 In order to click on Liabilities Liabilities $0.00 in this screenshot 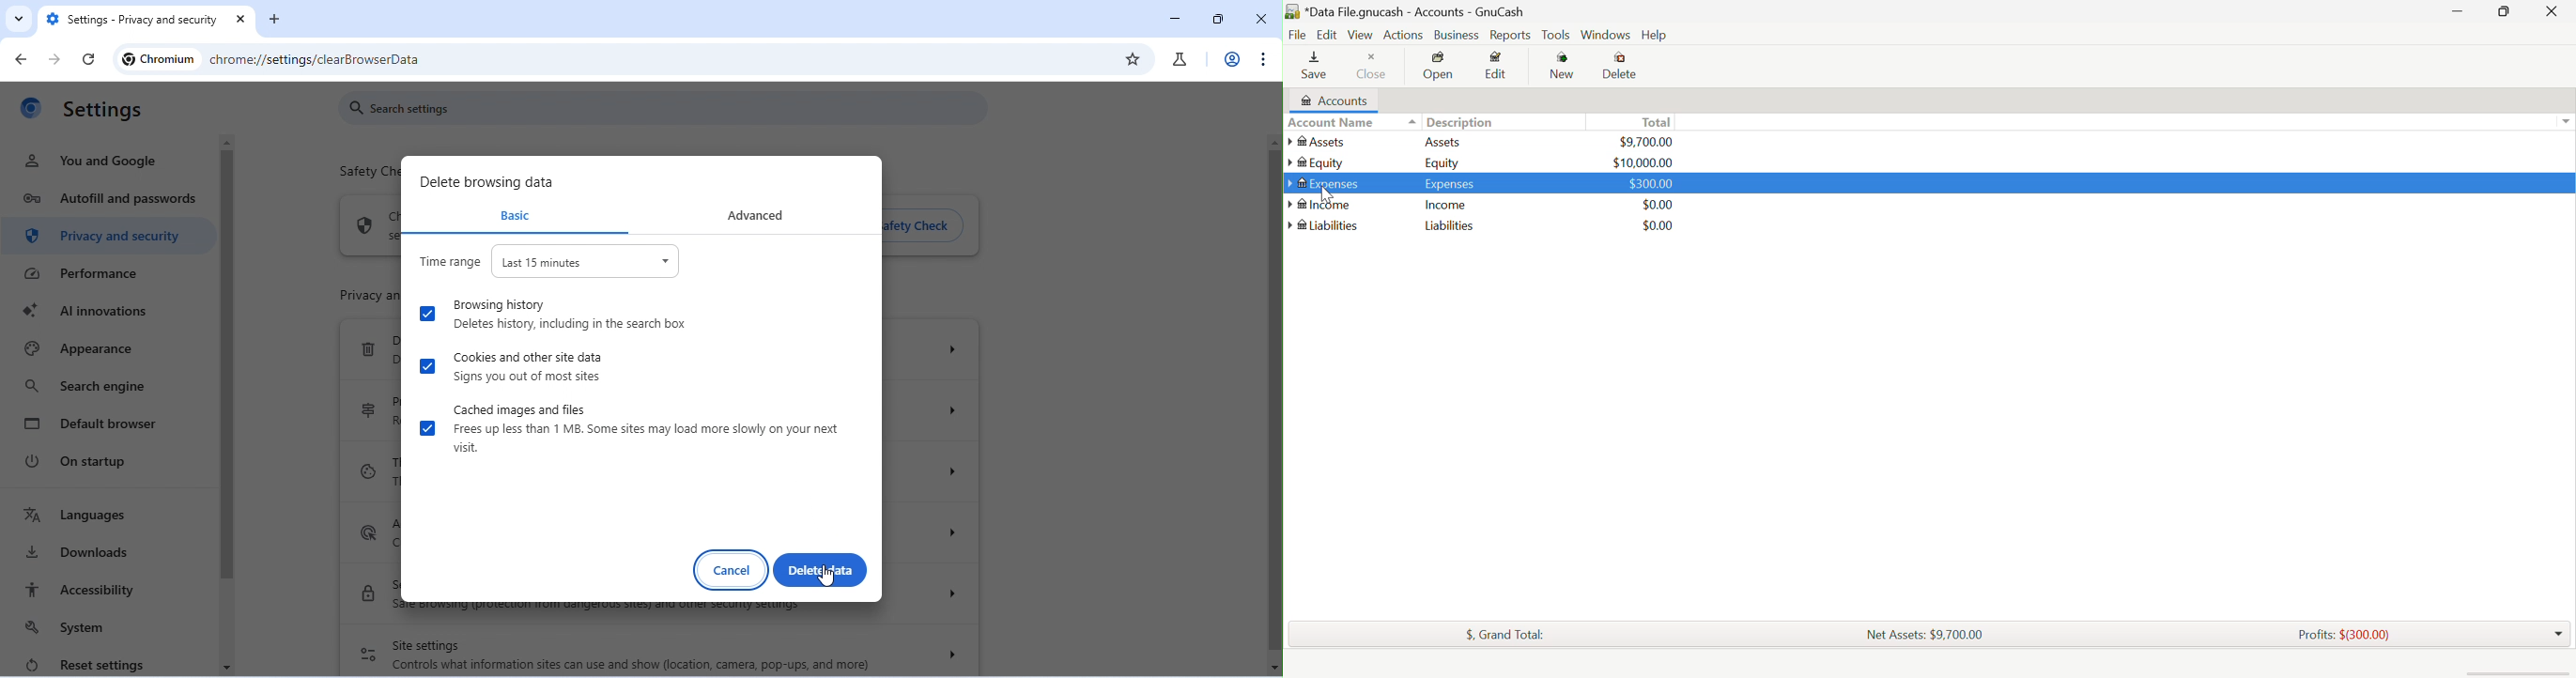, I will do `click(1482, 224)`.